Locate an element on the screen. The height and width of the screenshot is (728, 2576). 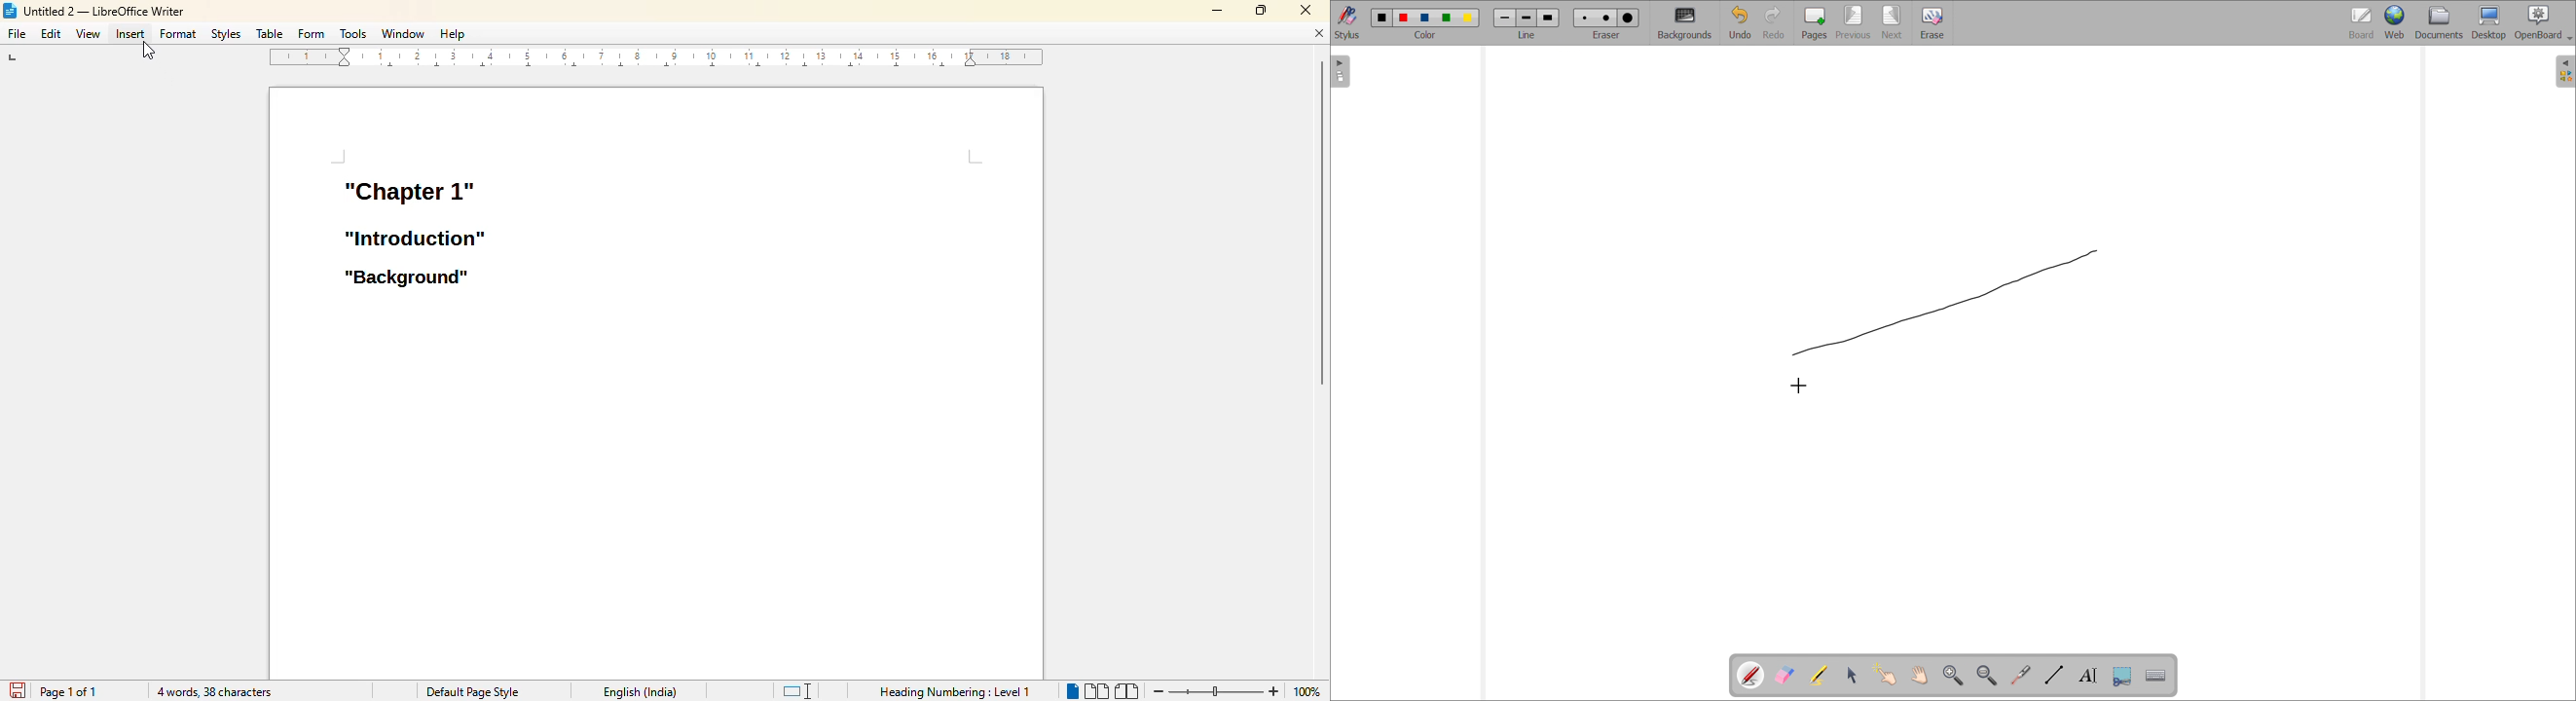
file is located at coordinates (17, 33).